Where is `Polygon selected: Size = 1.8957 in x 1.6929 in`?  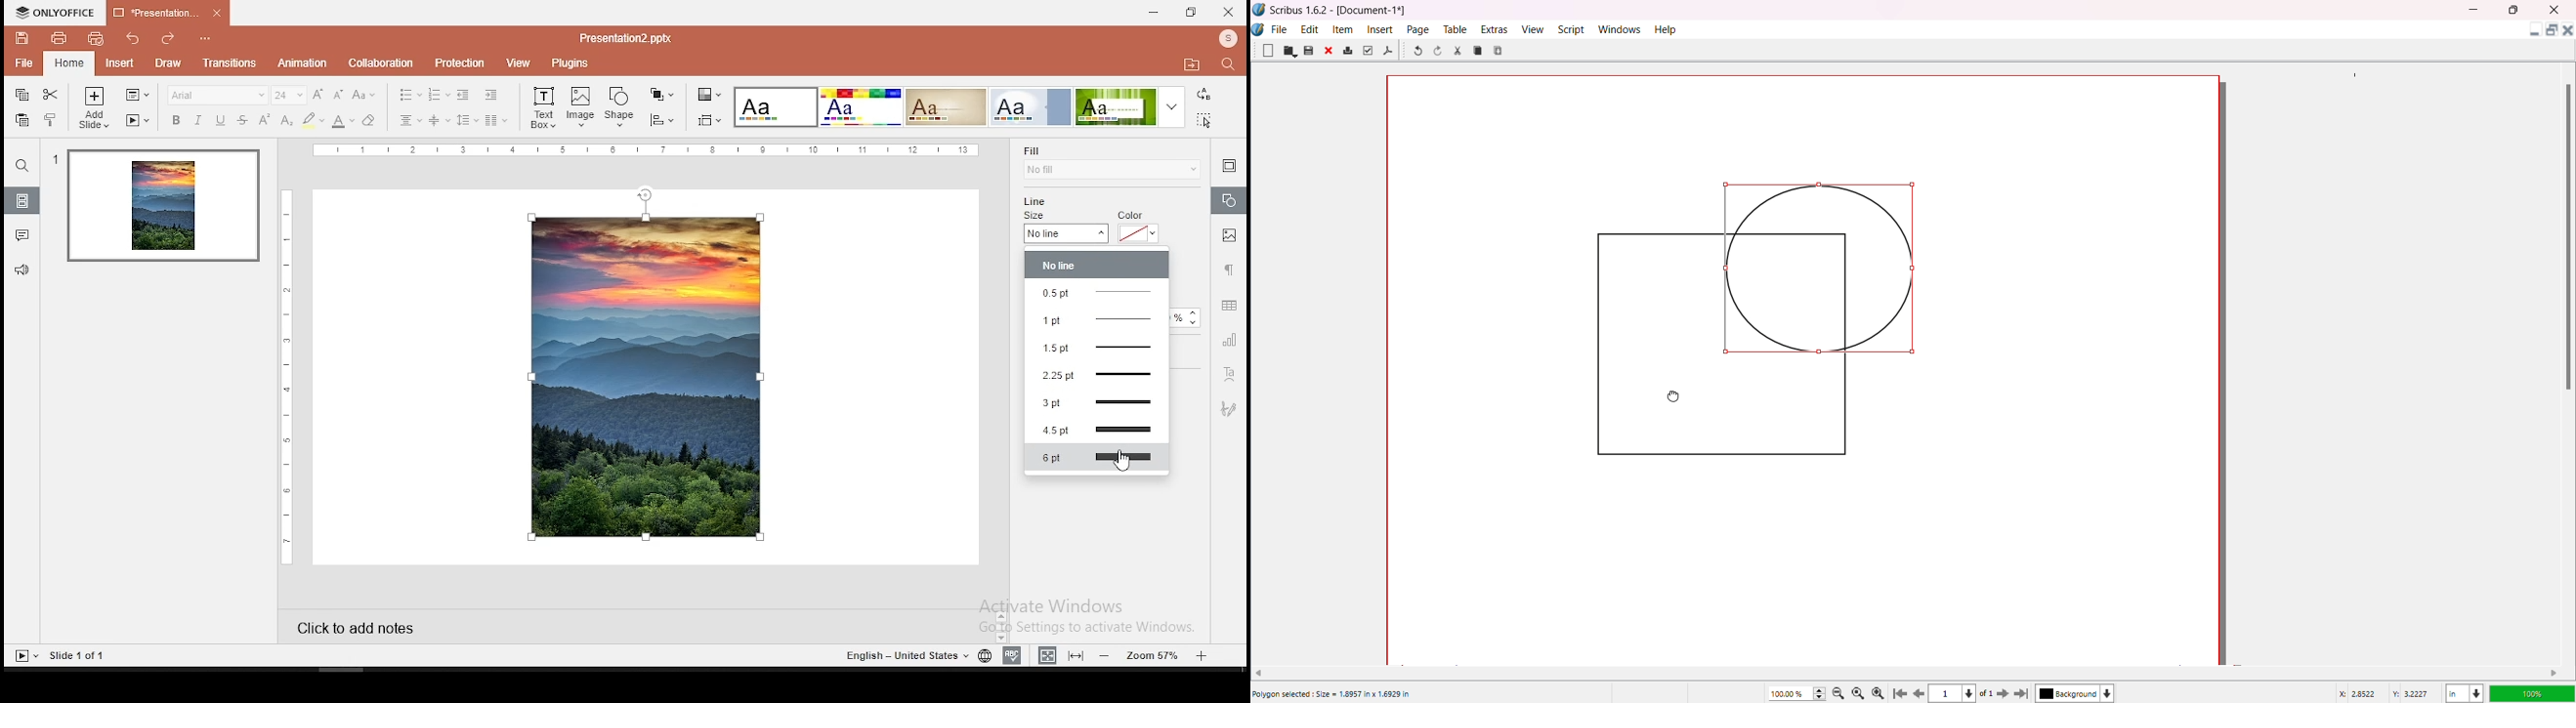
Polygon selected: Size = 1.8957 in x 1.6929 in is located at coordinates (1333, 695).